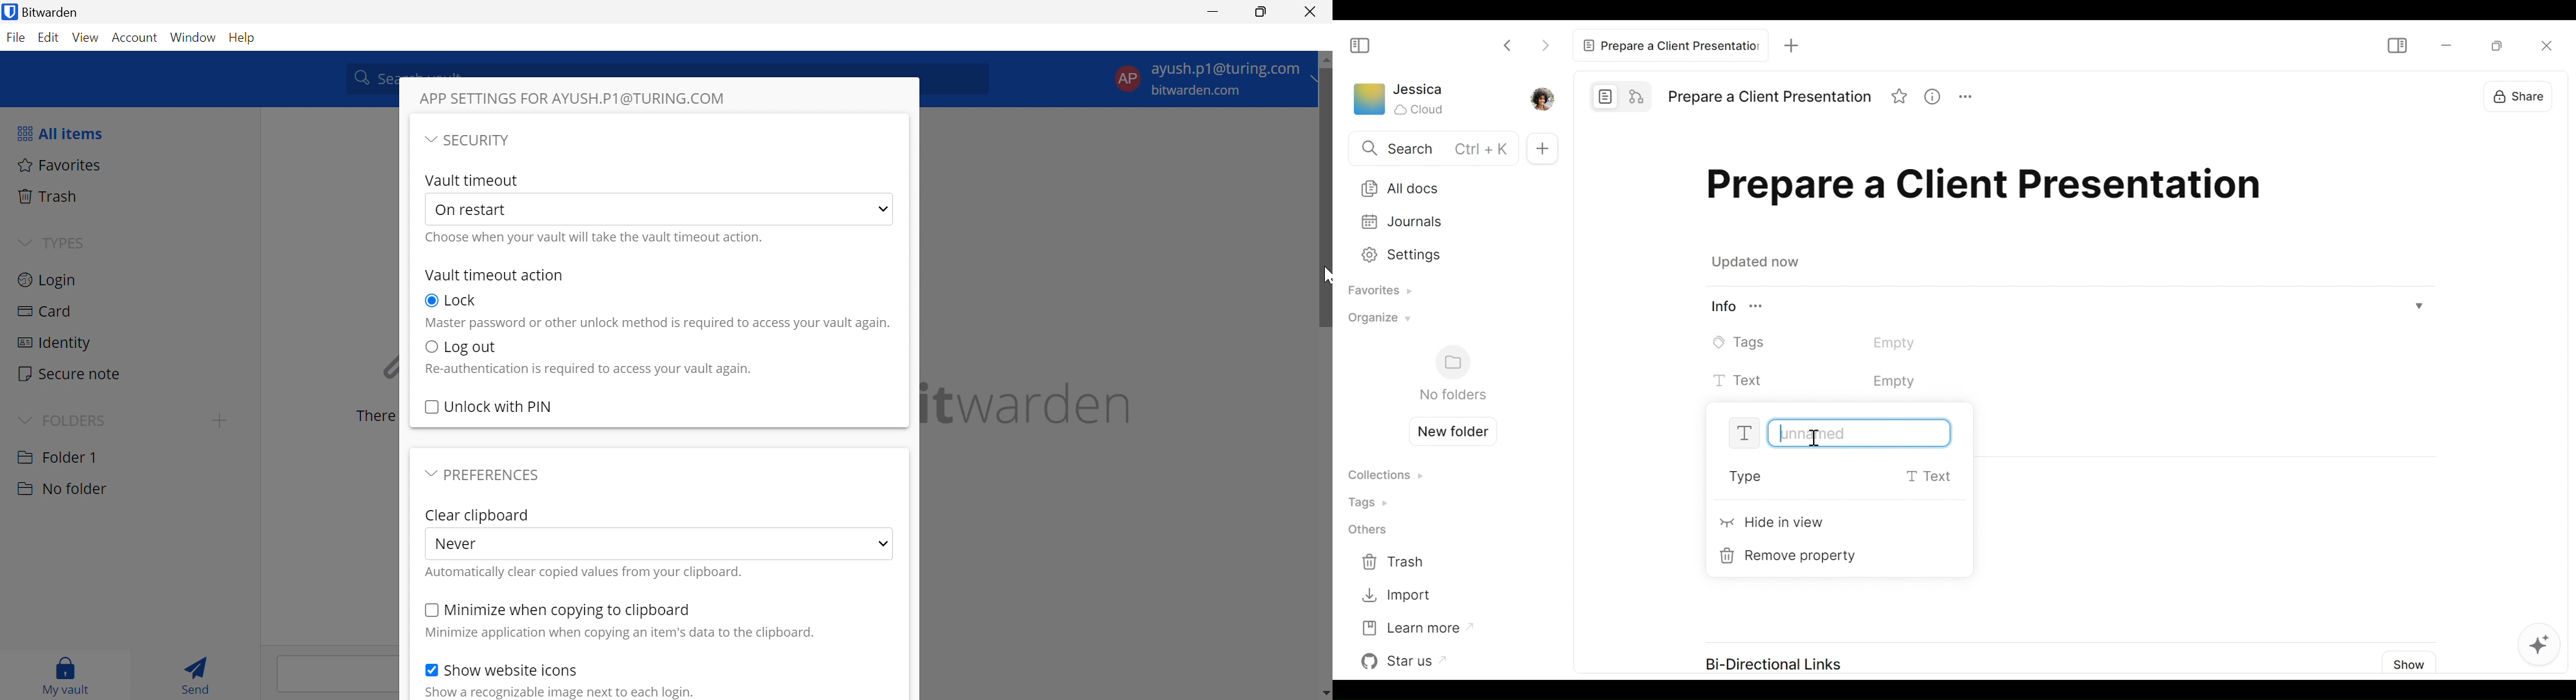 The image size is (2576, 700). What do you see at coordinates (2501, 47) in the screenshot?
I see `Minimize` at bounding box center [2501, 47].